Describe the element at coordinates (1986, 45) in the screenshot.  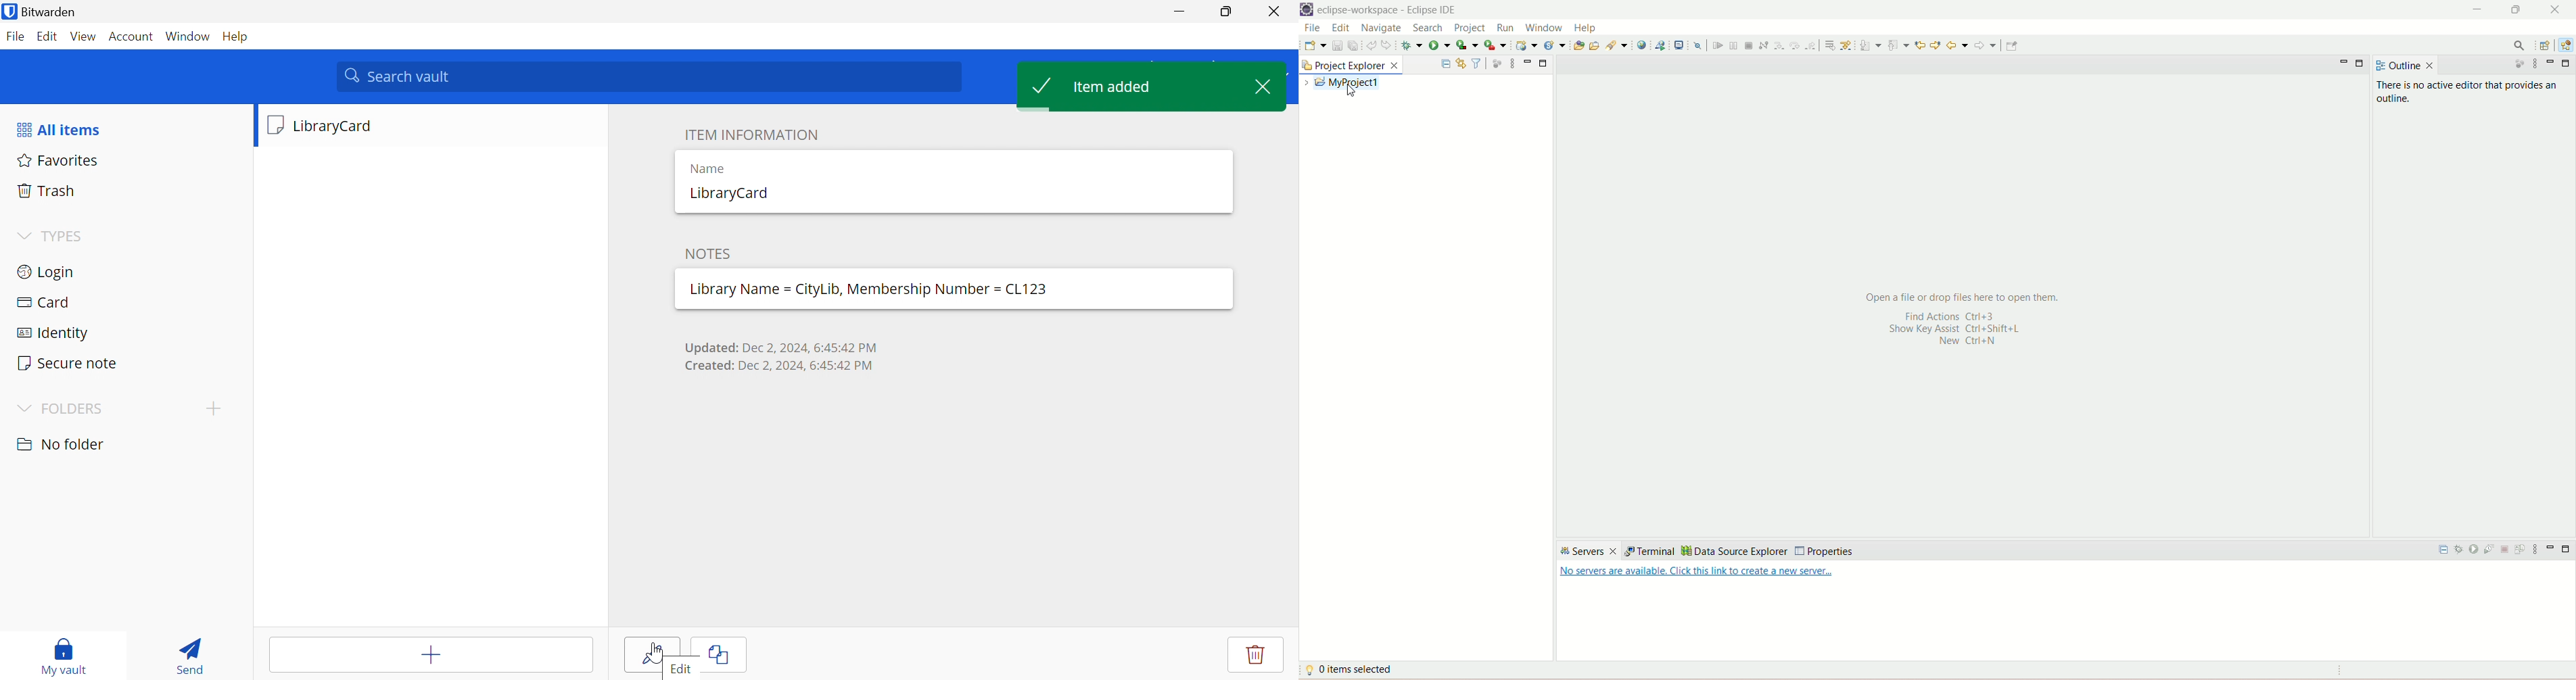
I see `forward` at that location.